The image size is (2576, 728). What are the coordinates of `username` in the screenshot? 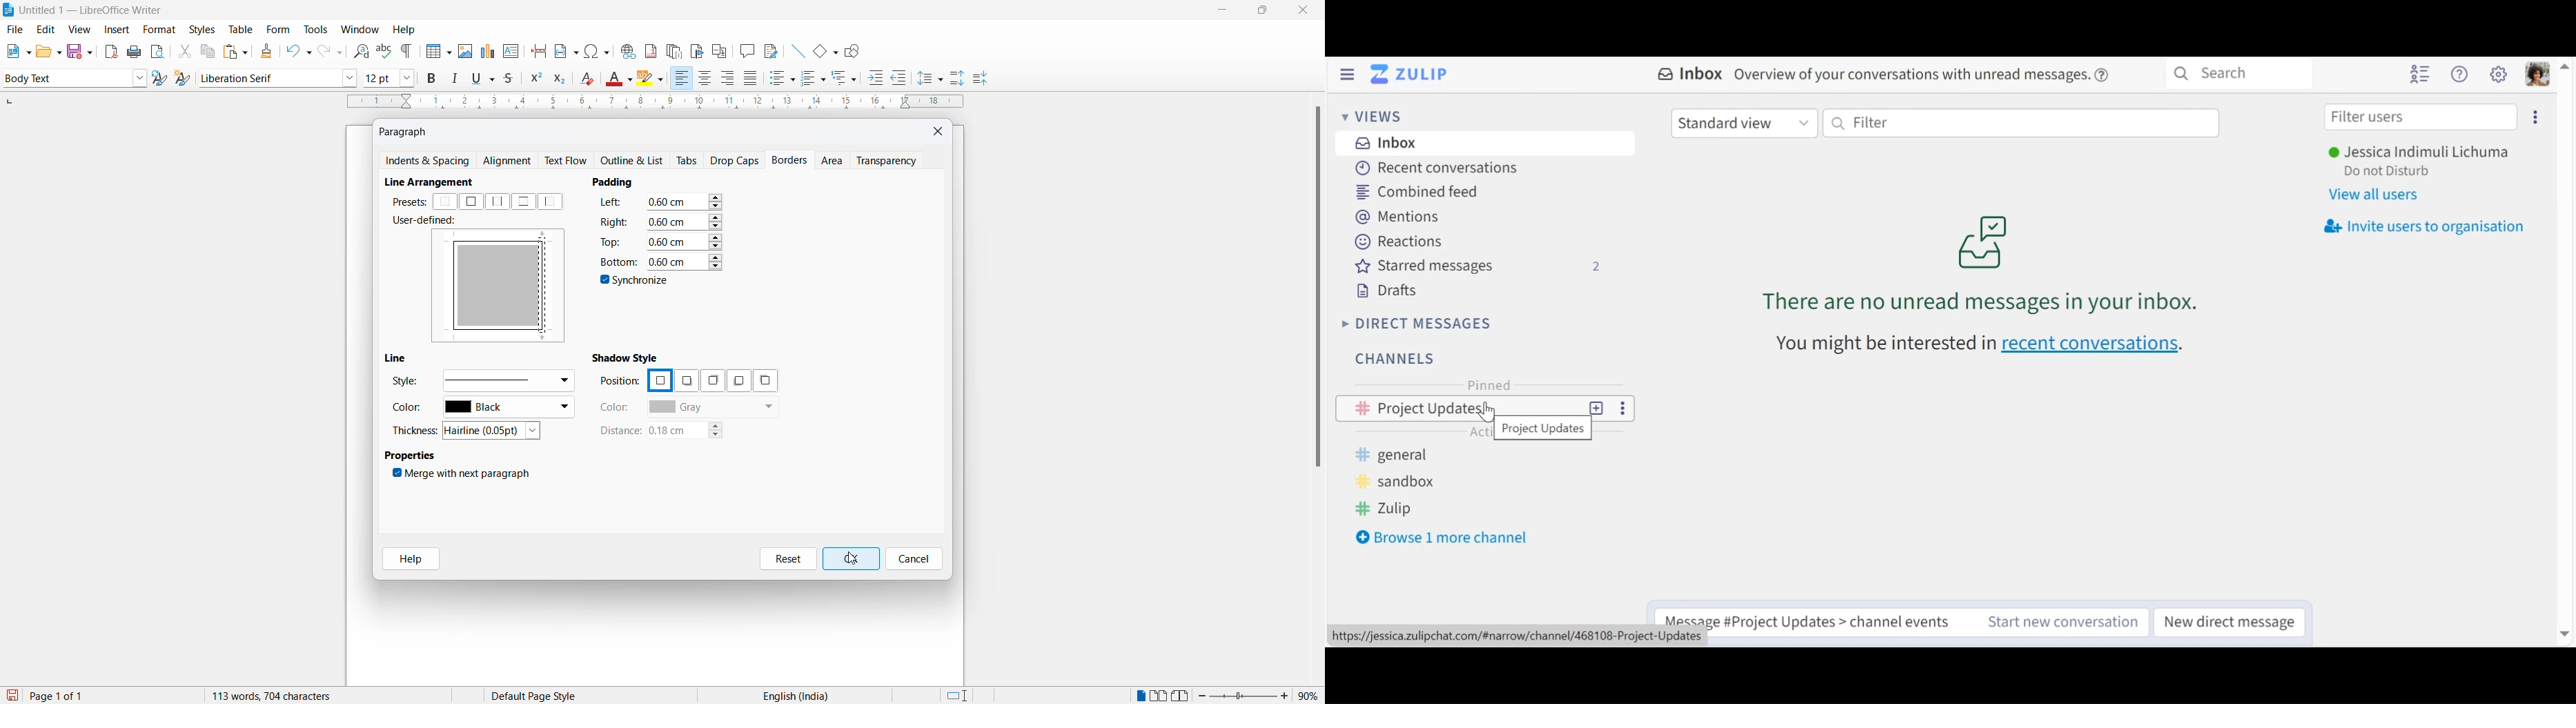 It's located at (2420, 151).